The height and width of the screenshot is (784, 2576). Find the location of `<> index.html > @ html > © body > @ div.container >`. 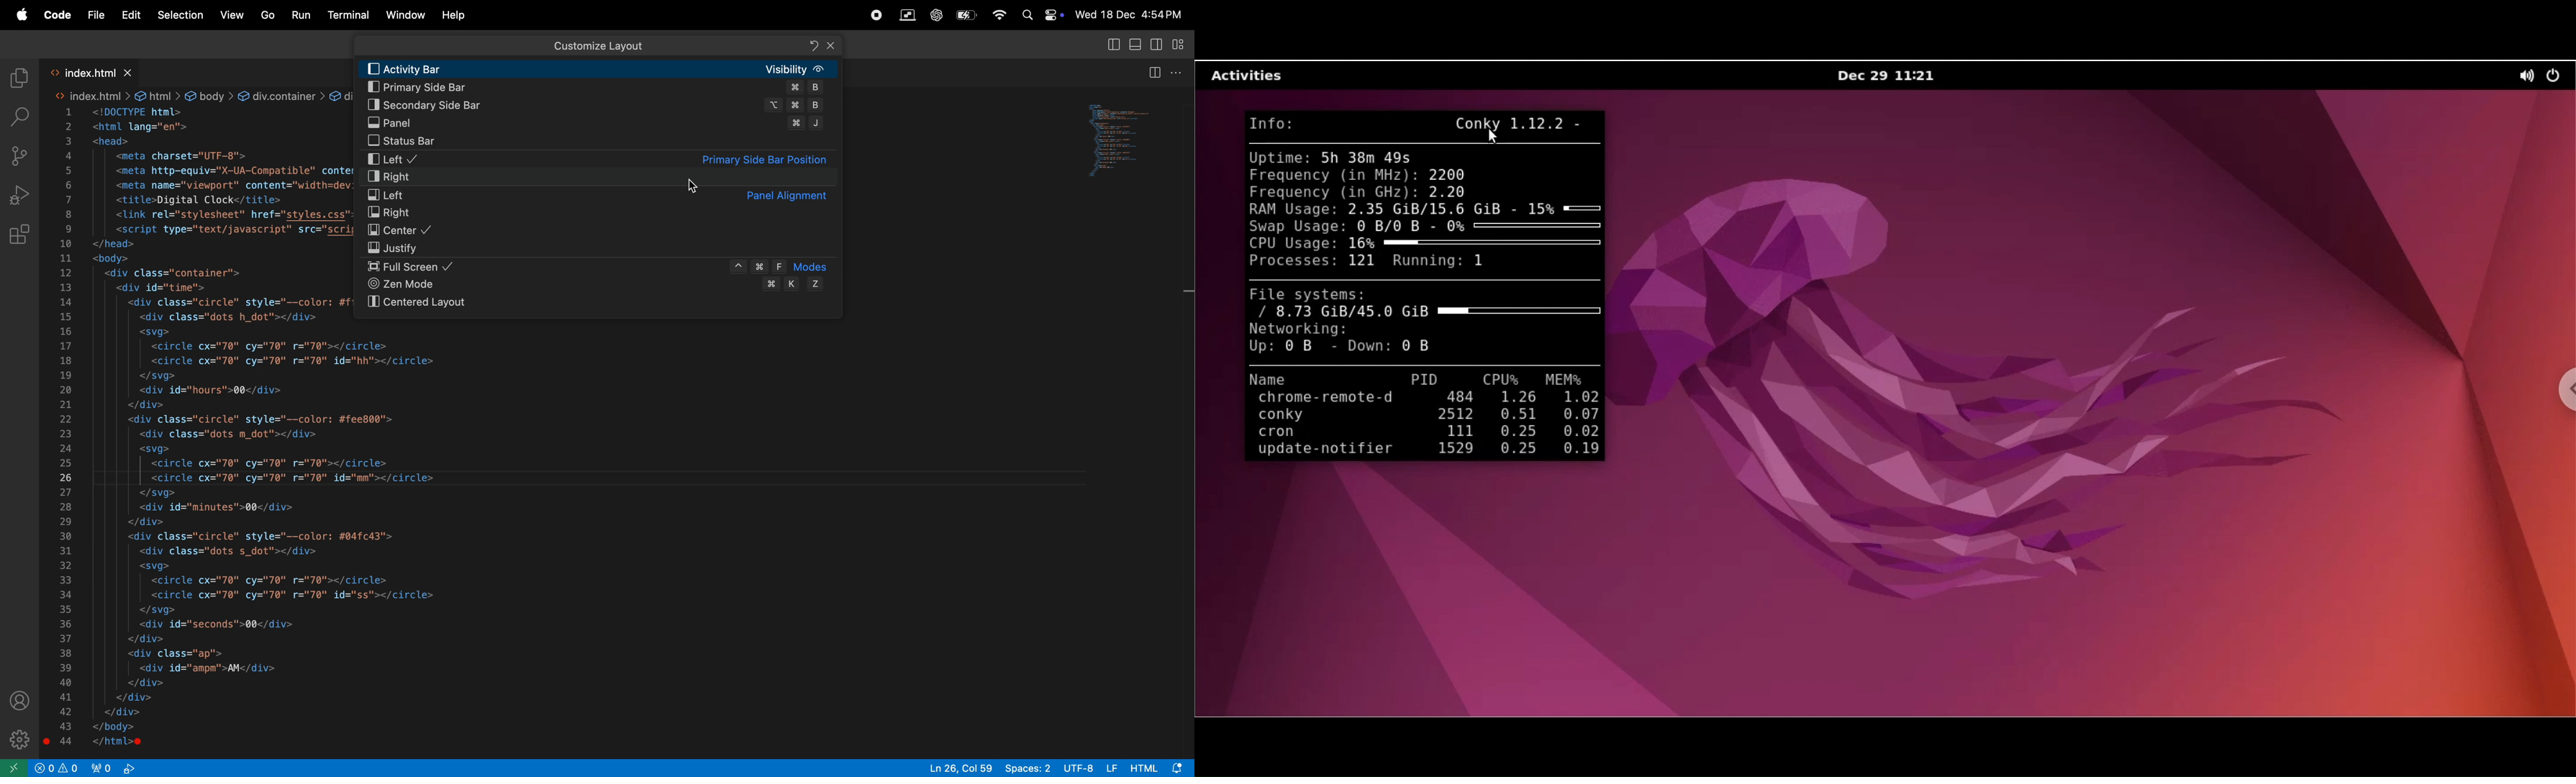

<> index.html > @ html > © body > @ div.container > is located at coordinates (191, 96).